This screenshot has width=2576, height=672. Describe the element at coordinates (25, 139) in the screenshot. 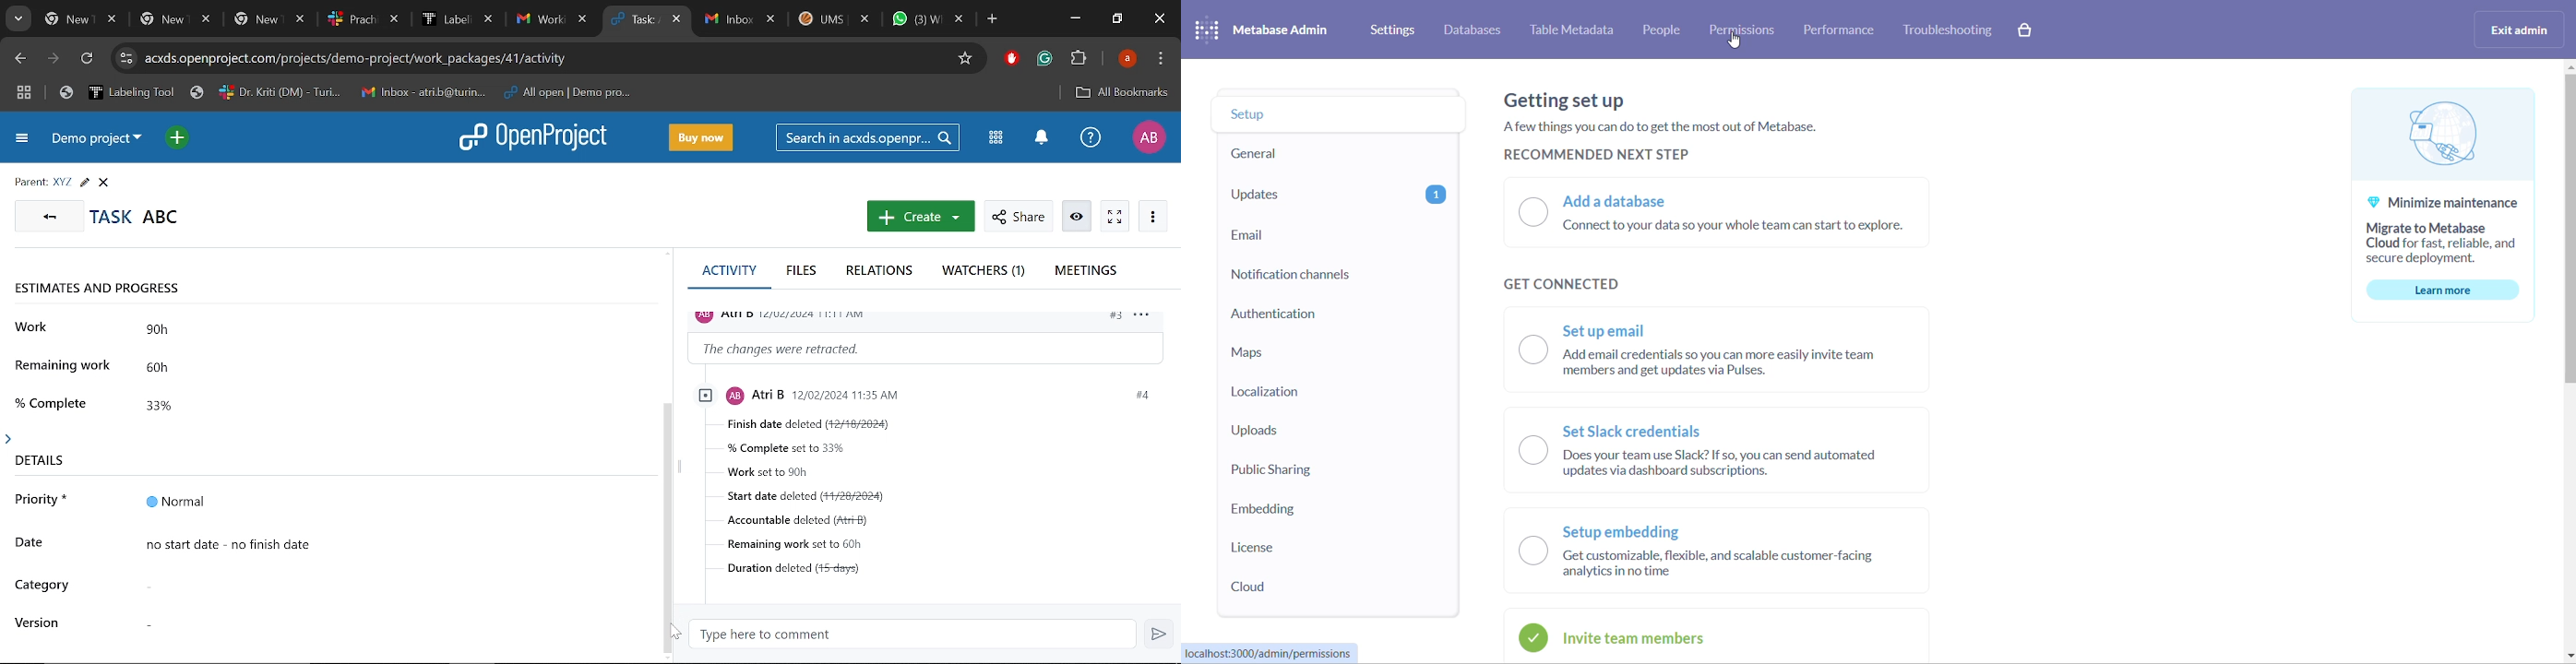

I see `` at that location.